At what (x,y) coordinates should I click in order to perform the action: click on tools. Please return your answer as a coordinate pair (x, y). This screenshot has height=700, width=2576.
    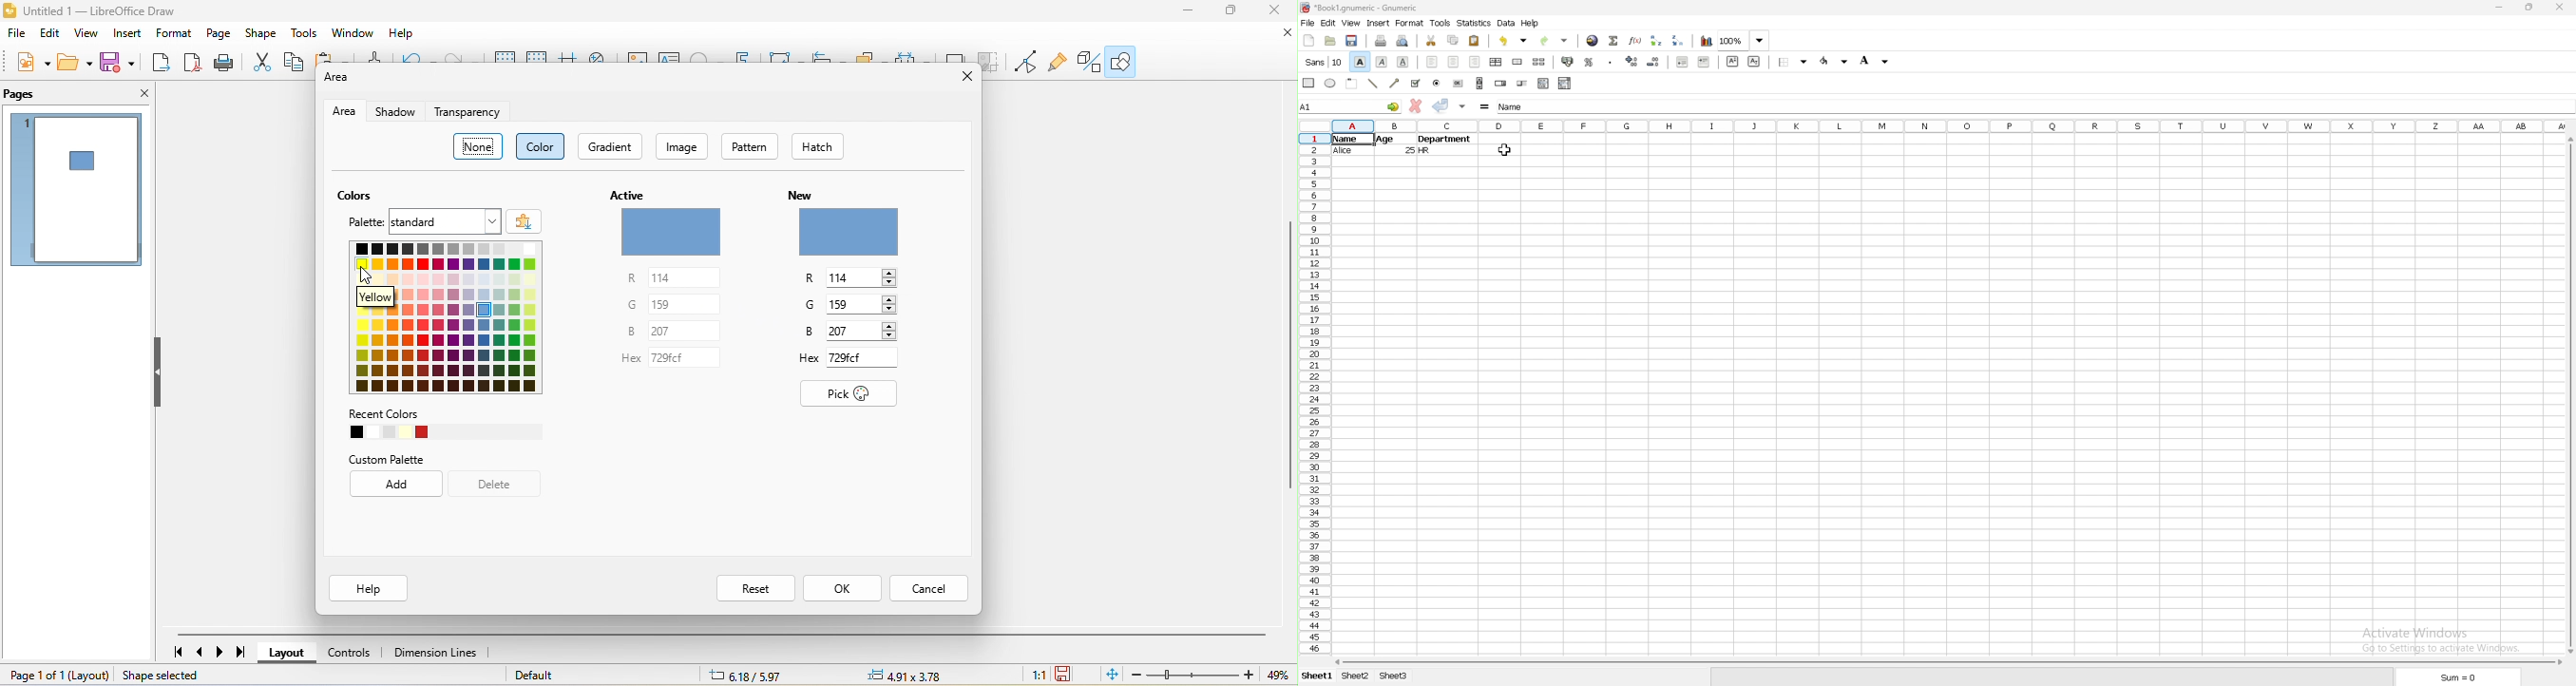
    Looking at the image, I should click on (304, 35).